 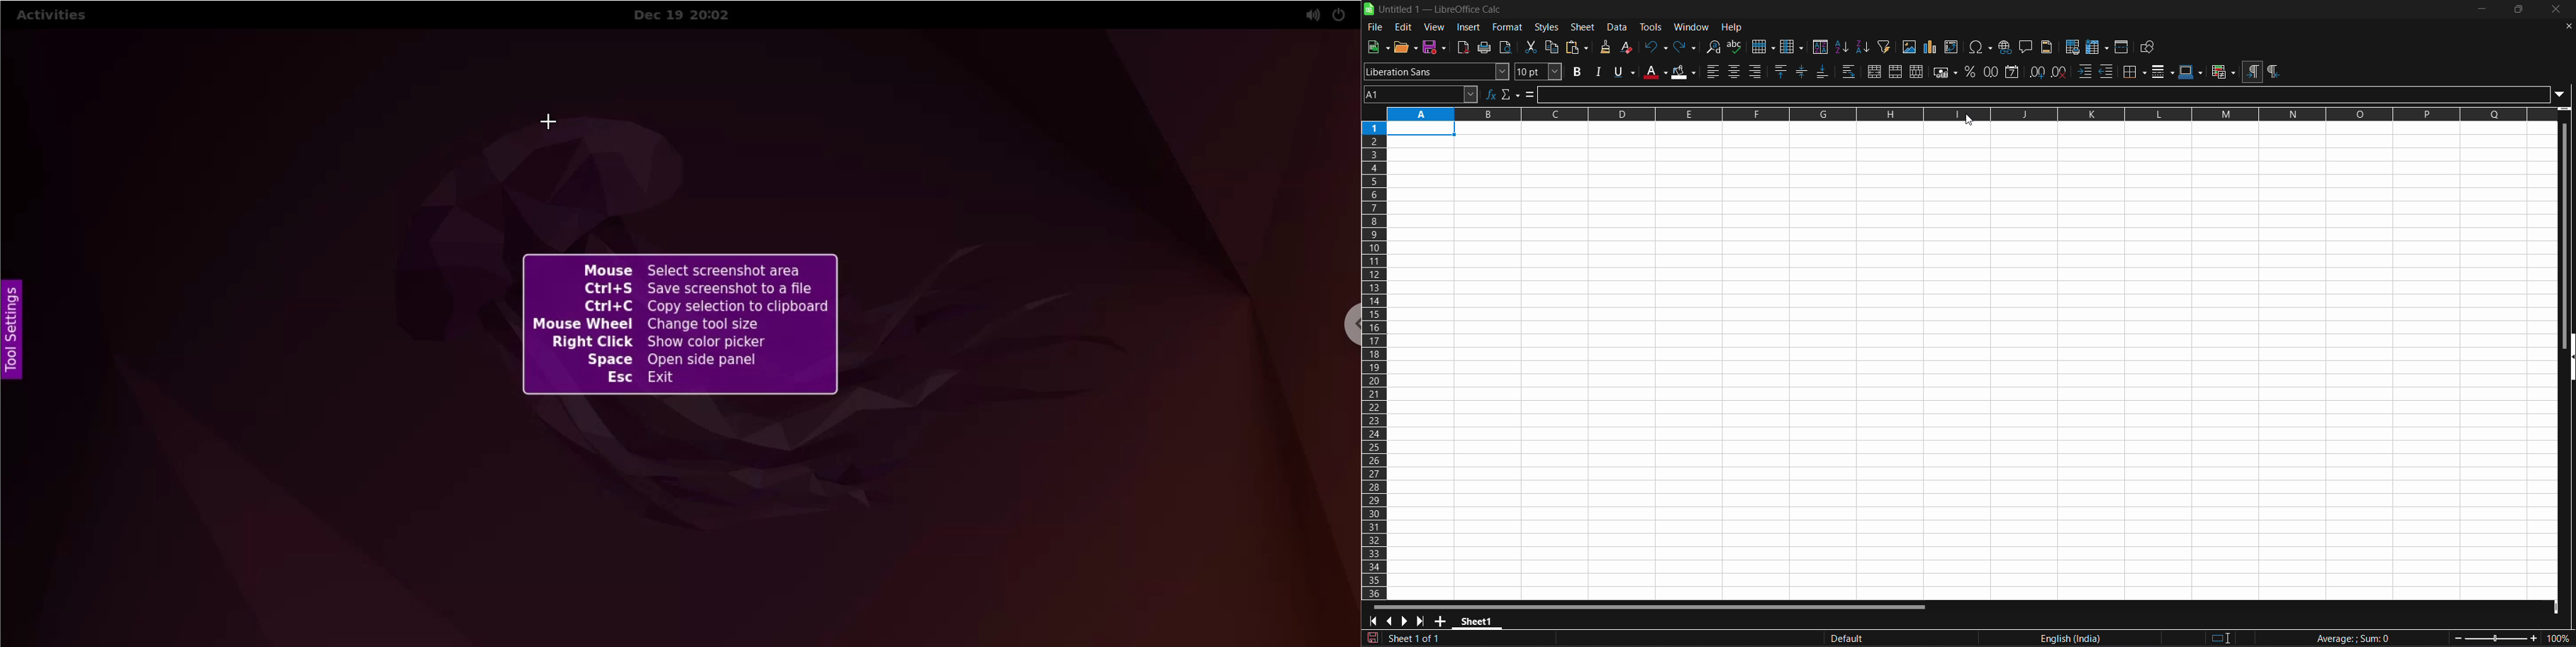 What do you see at coordinates (2059, 73) in the screenshot?
I see `remove decimal place` at bounding box center [2059, 73].